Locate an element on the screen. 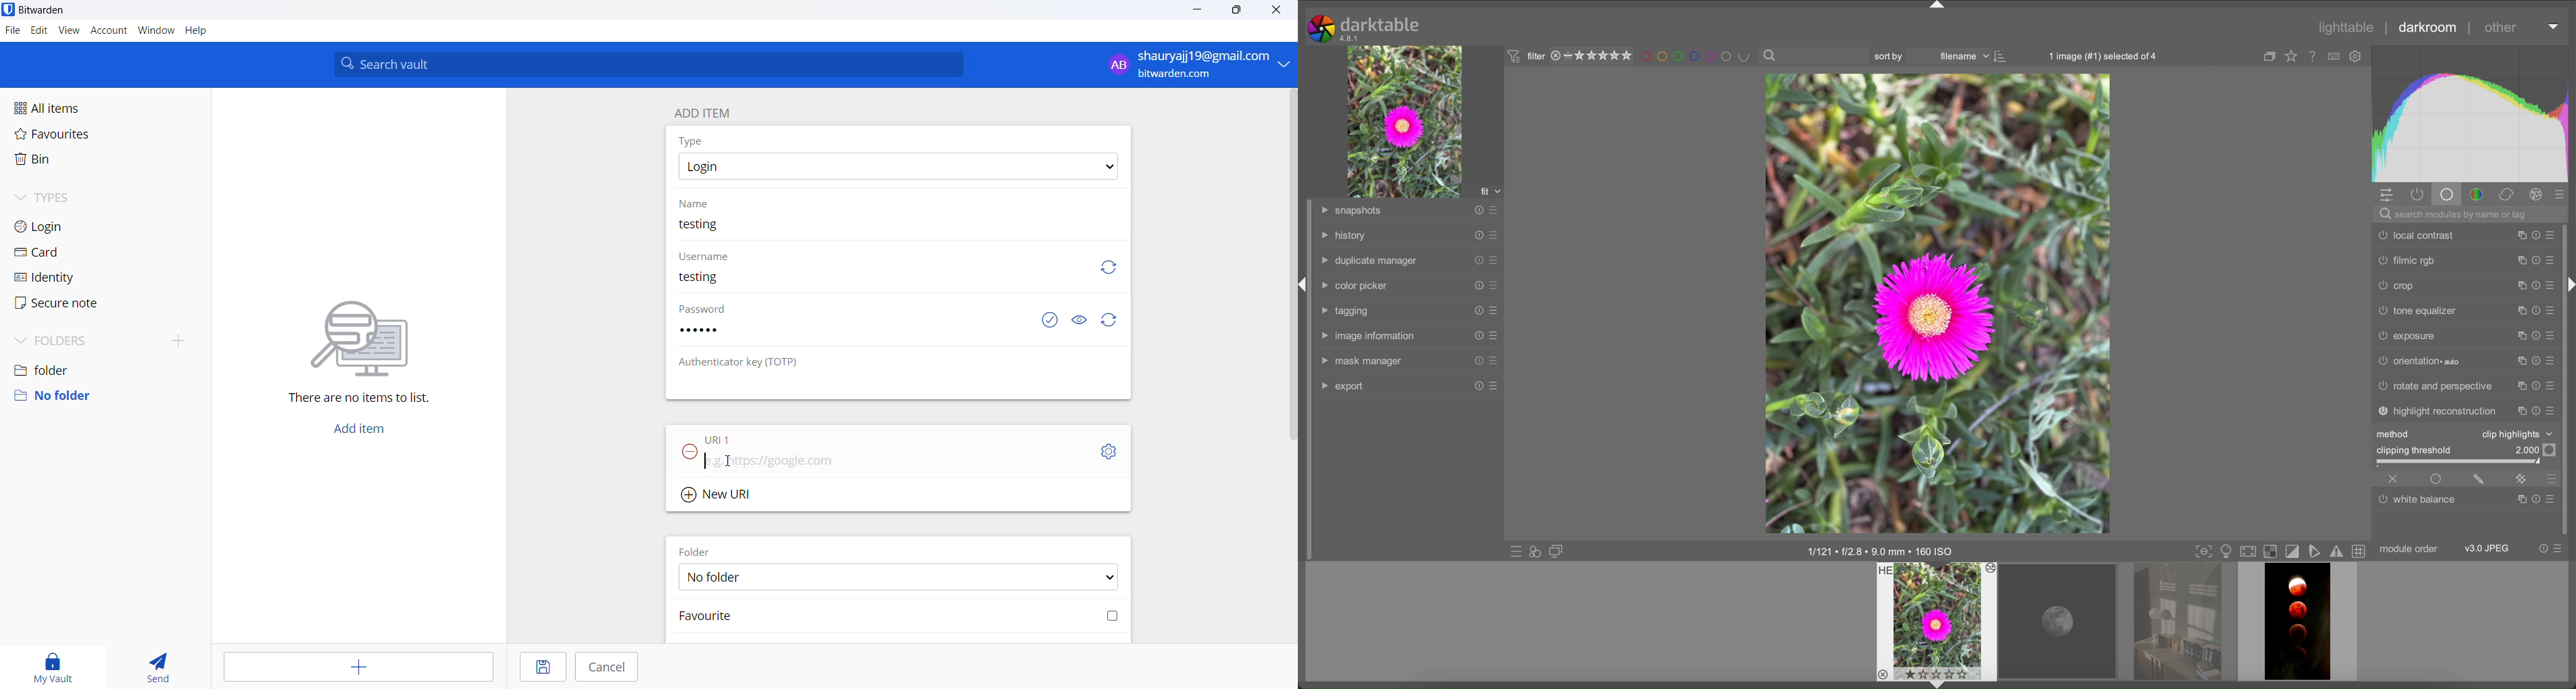 The height and width of the screenshot is (700, 2576). folder is located at coordinates (102, 367).